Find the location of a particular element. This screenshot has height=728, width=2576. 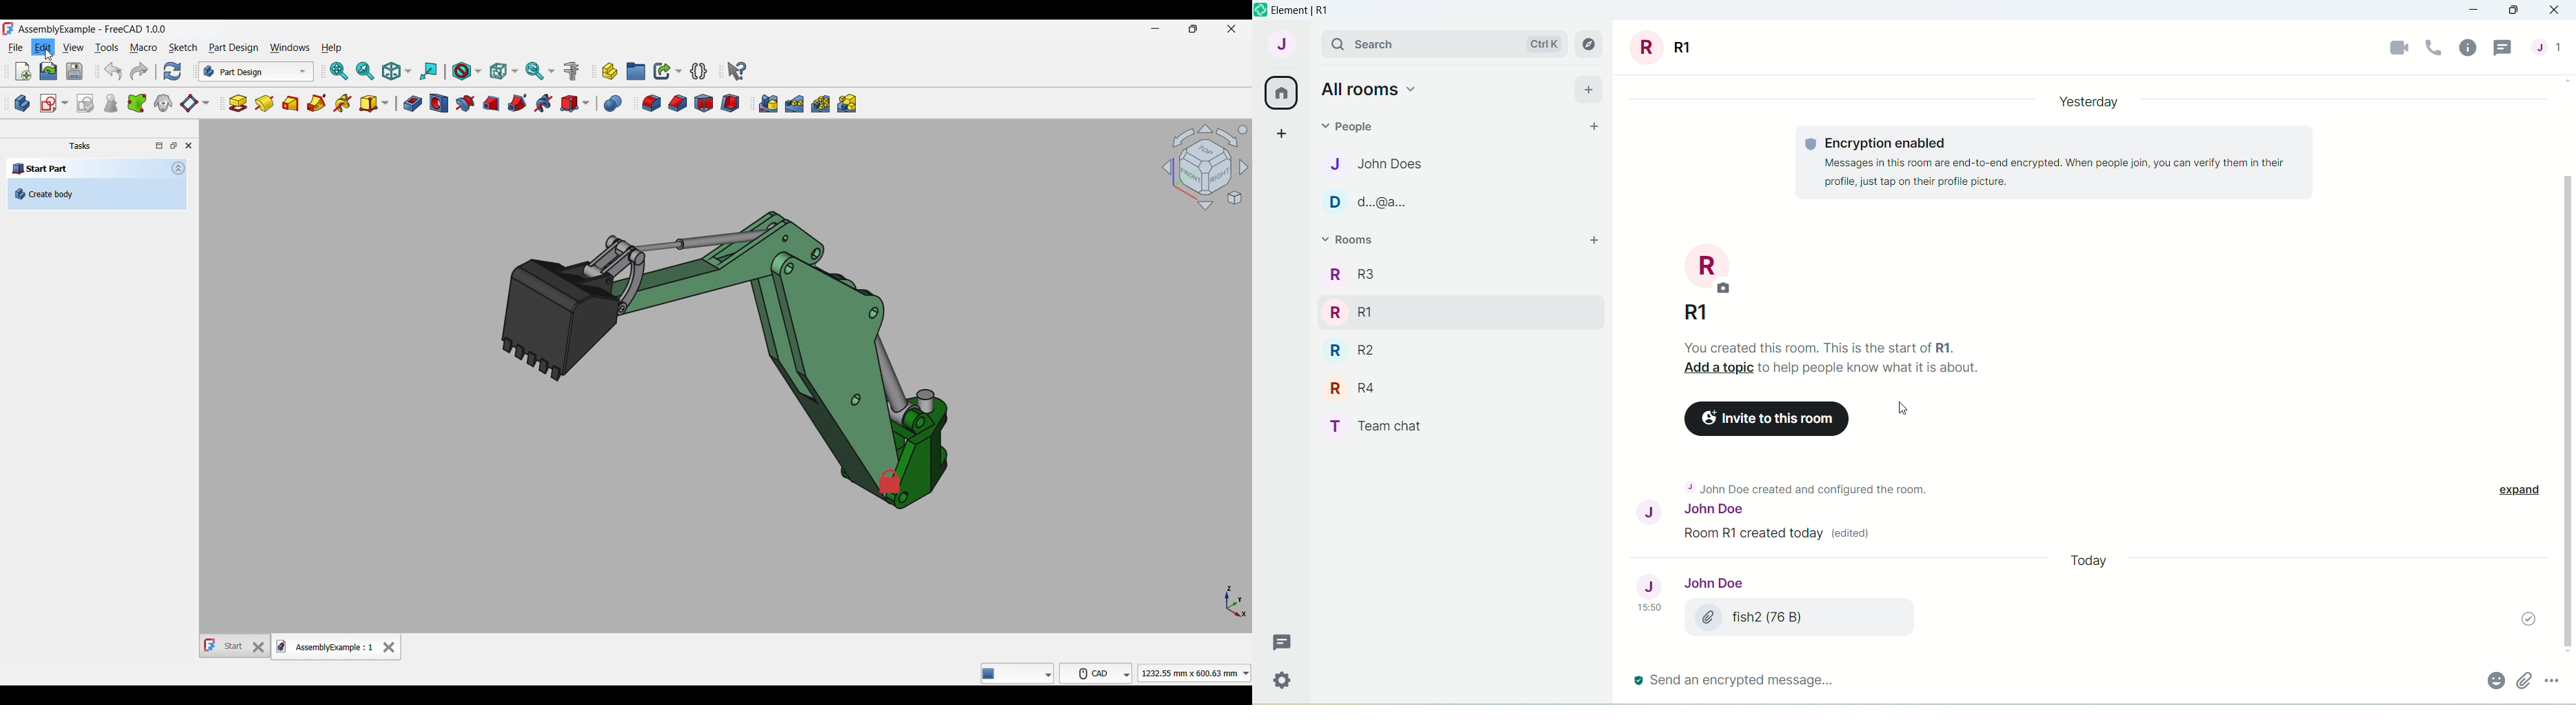

Current image on canvas is located at coordinates (722, 349).